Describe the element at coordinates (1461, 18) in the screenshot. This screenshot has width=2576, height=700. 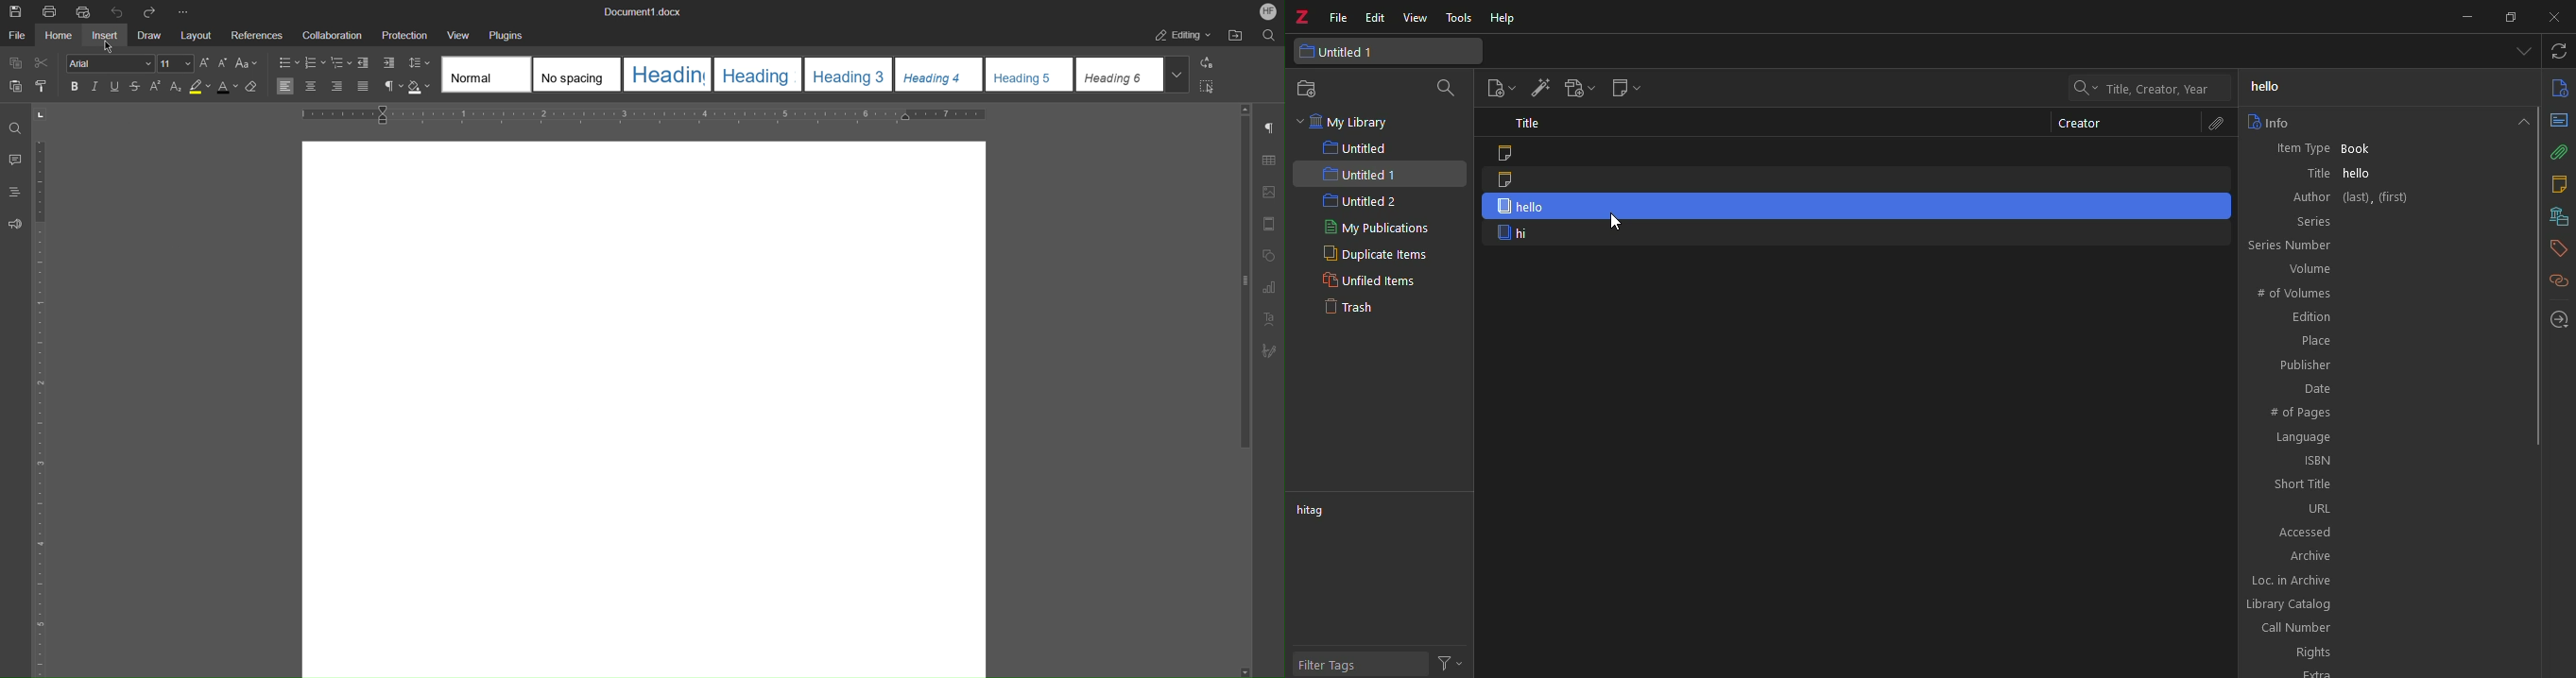
I see `tools` at that location.